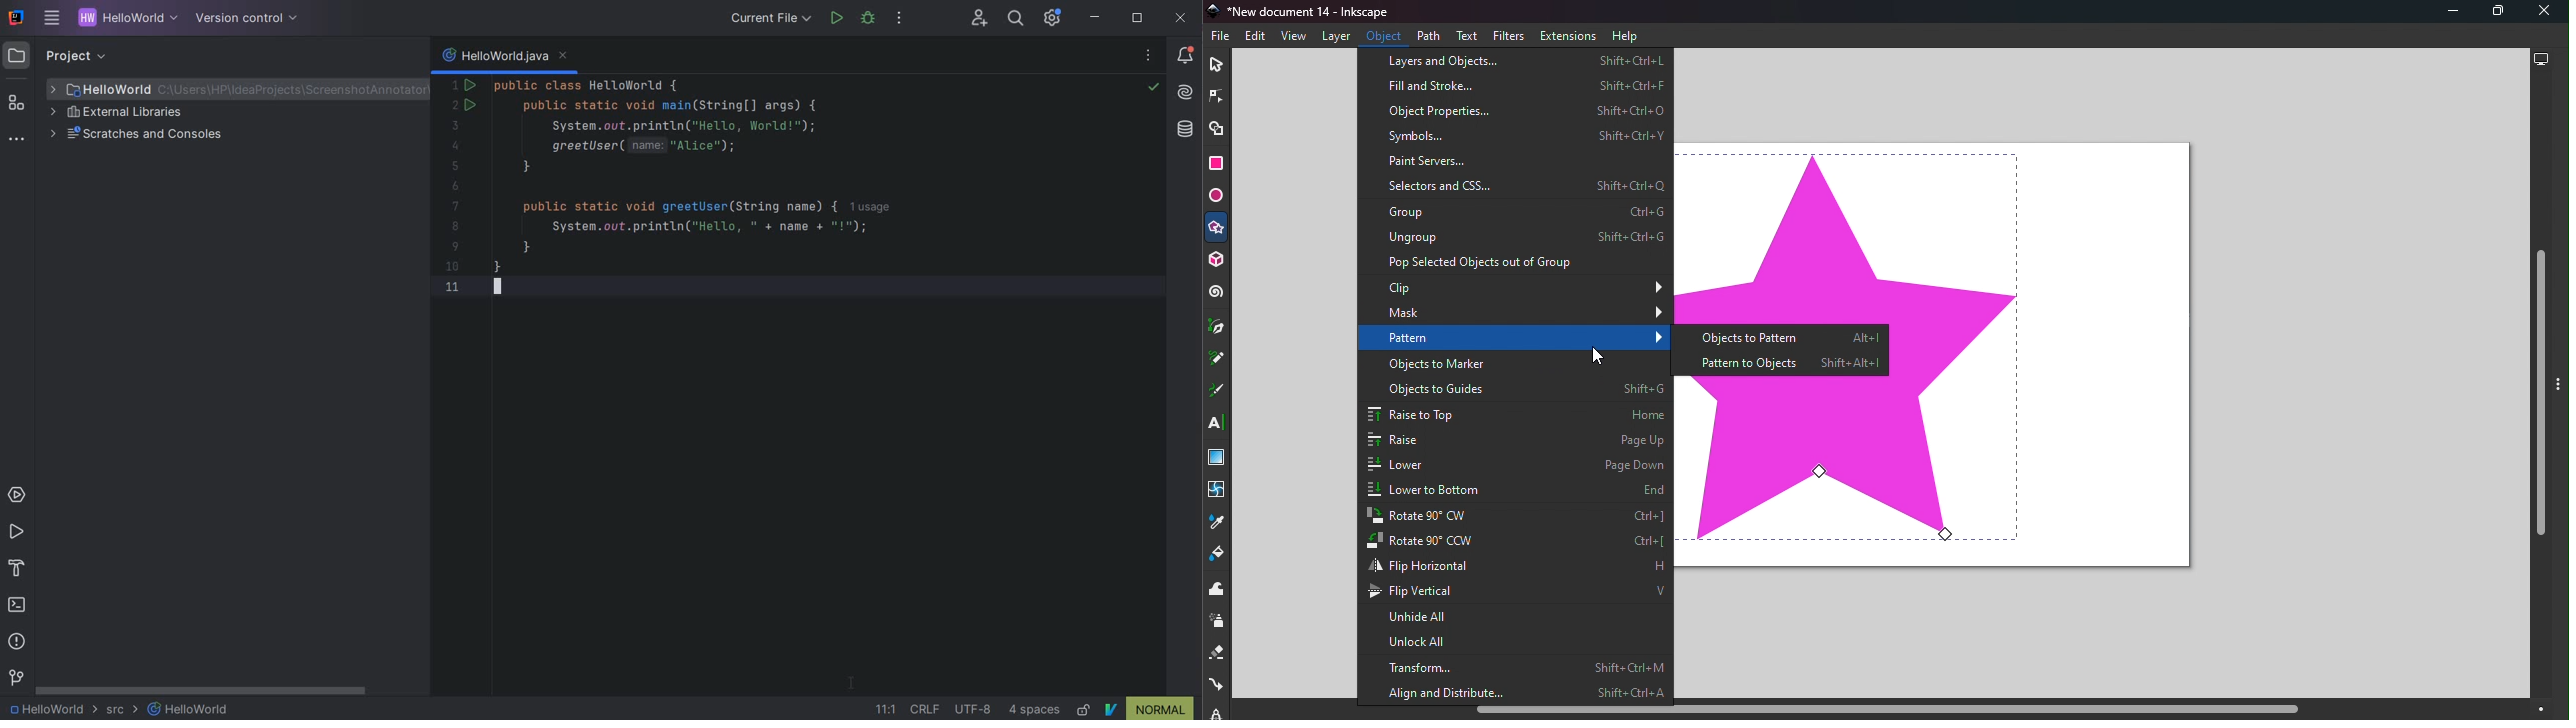  I want to click on Objects to pattern, so click(1784, 339).